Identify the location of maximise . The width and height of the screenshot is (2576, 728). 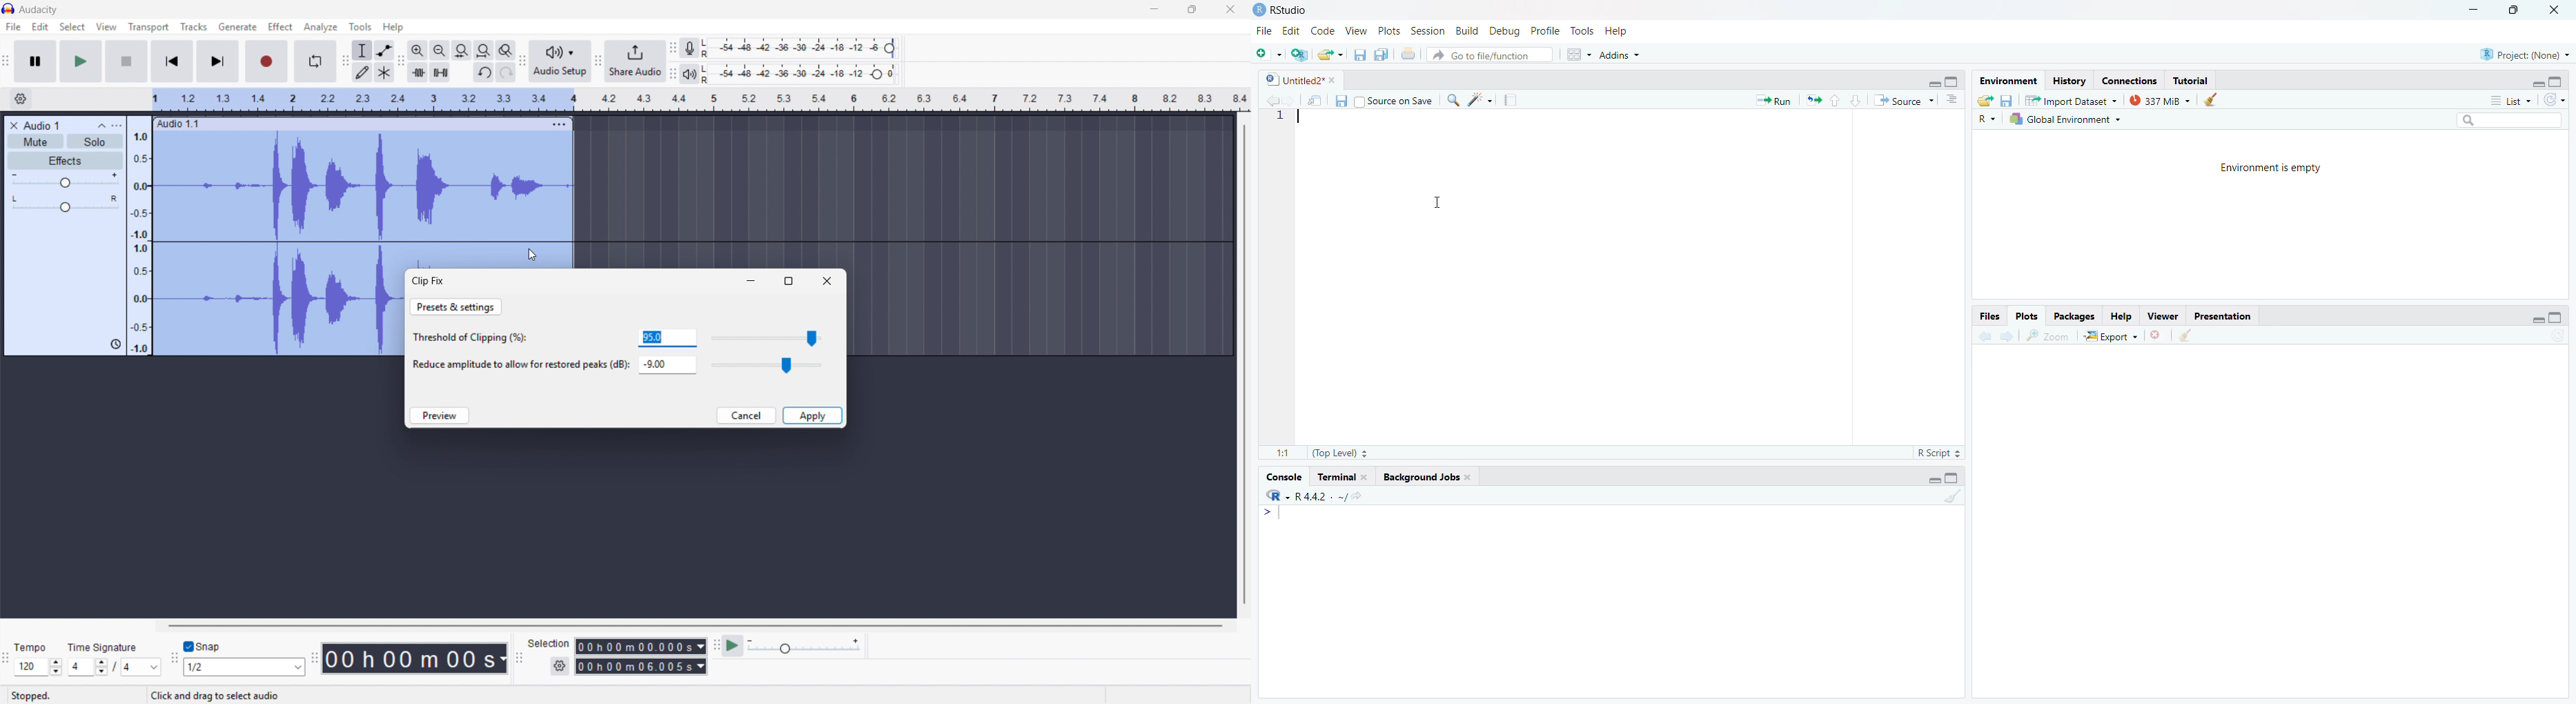
(789, 281).